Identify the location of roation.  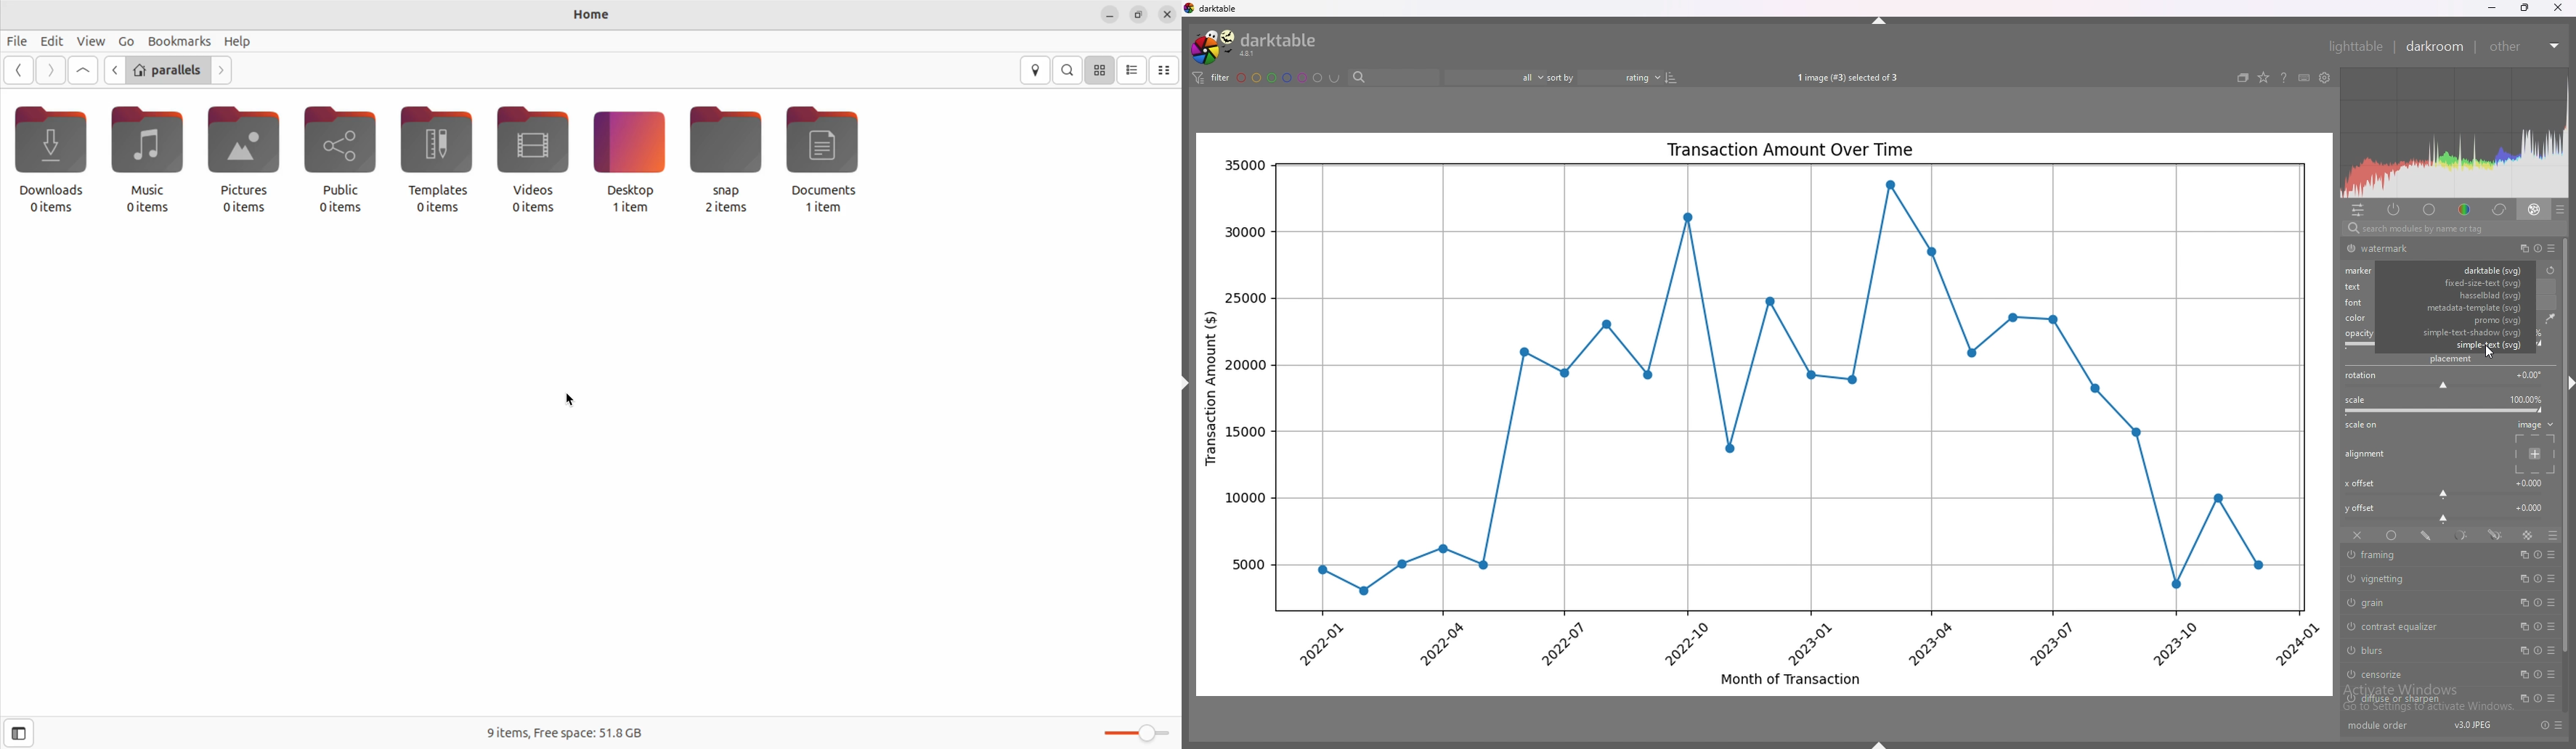
(2360, 376).